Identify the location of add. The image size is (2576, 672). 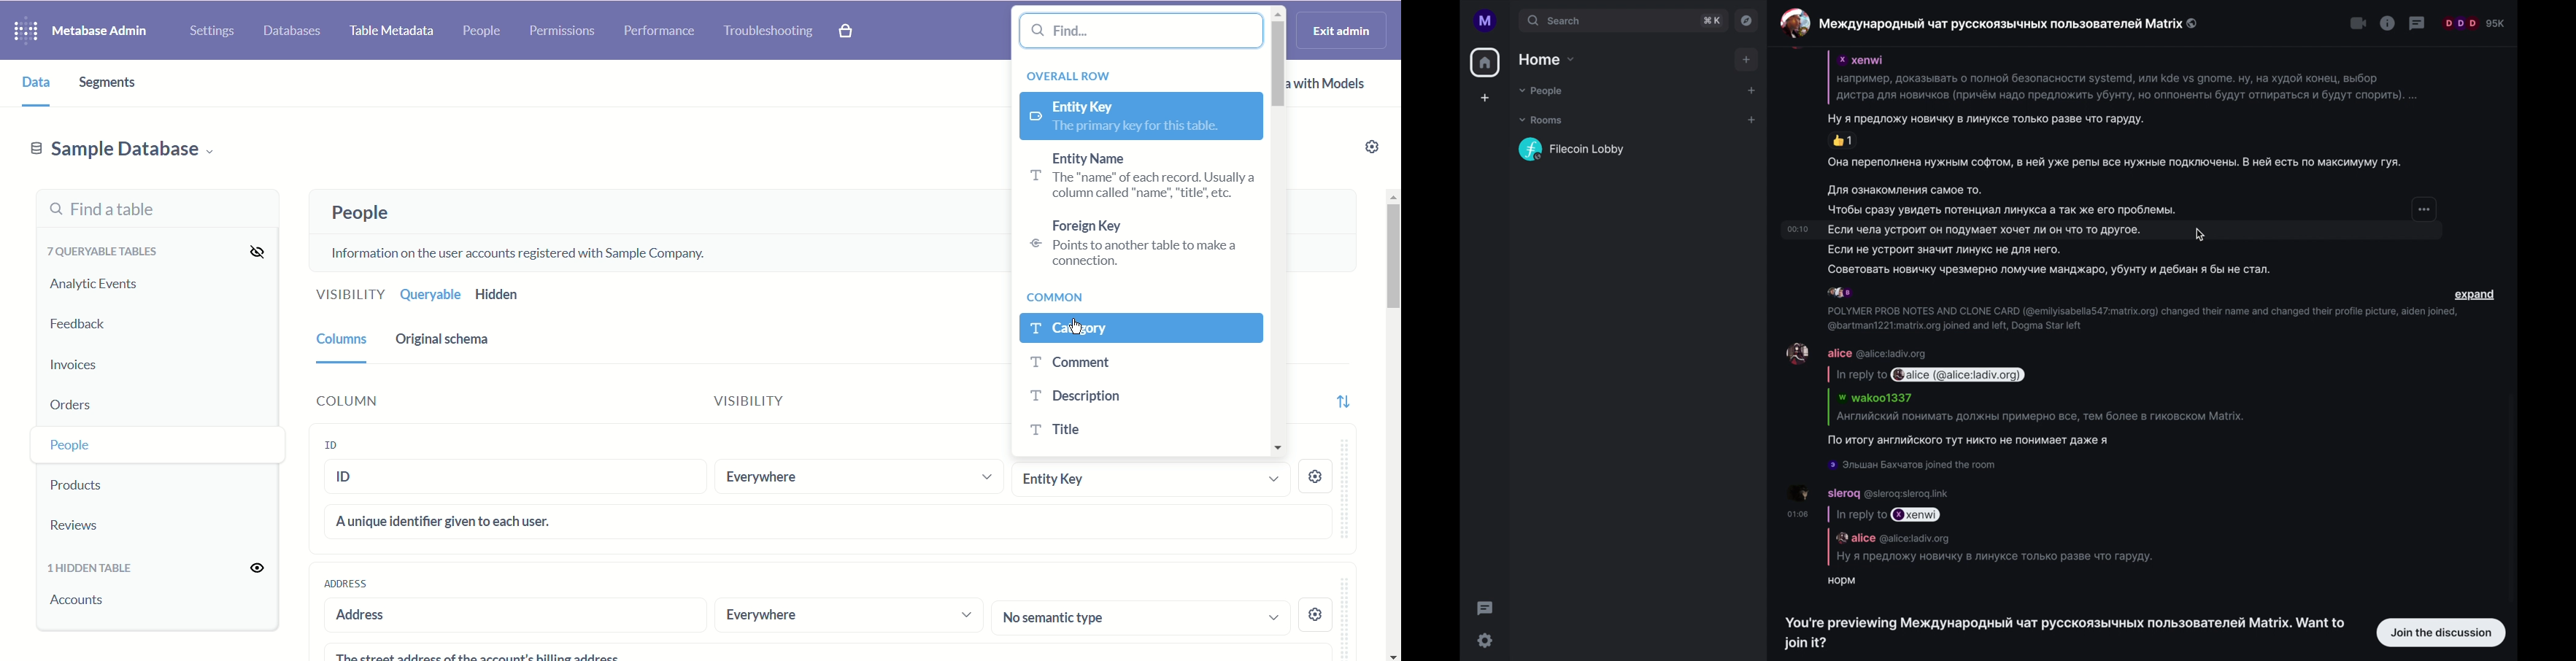
(1486, 99).